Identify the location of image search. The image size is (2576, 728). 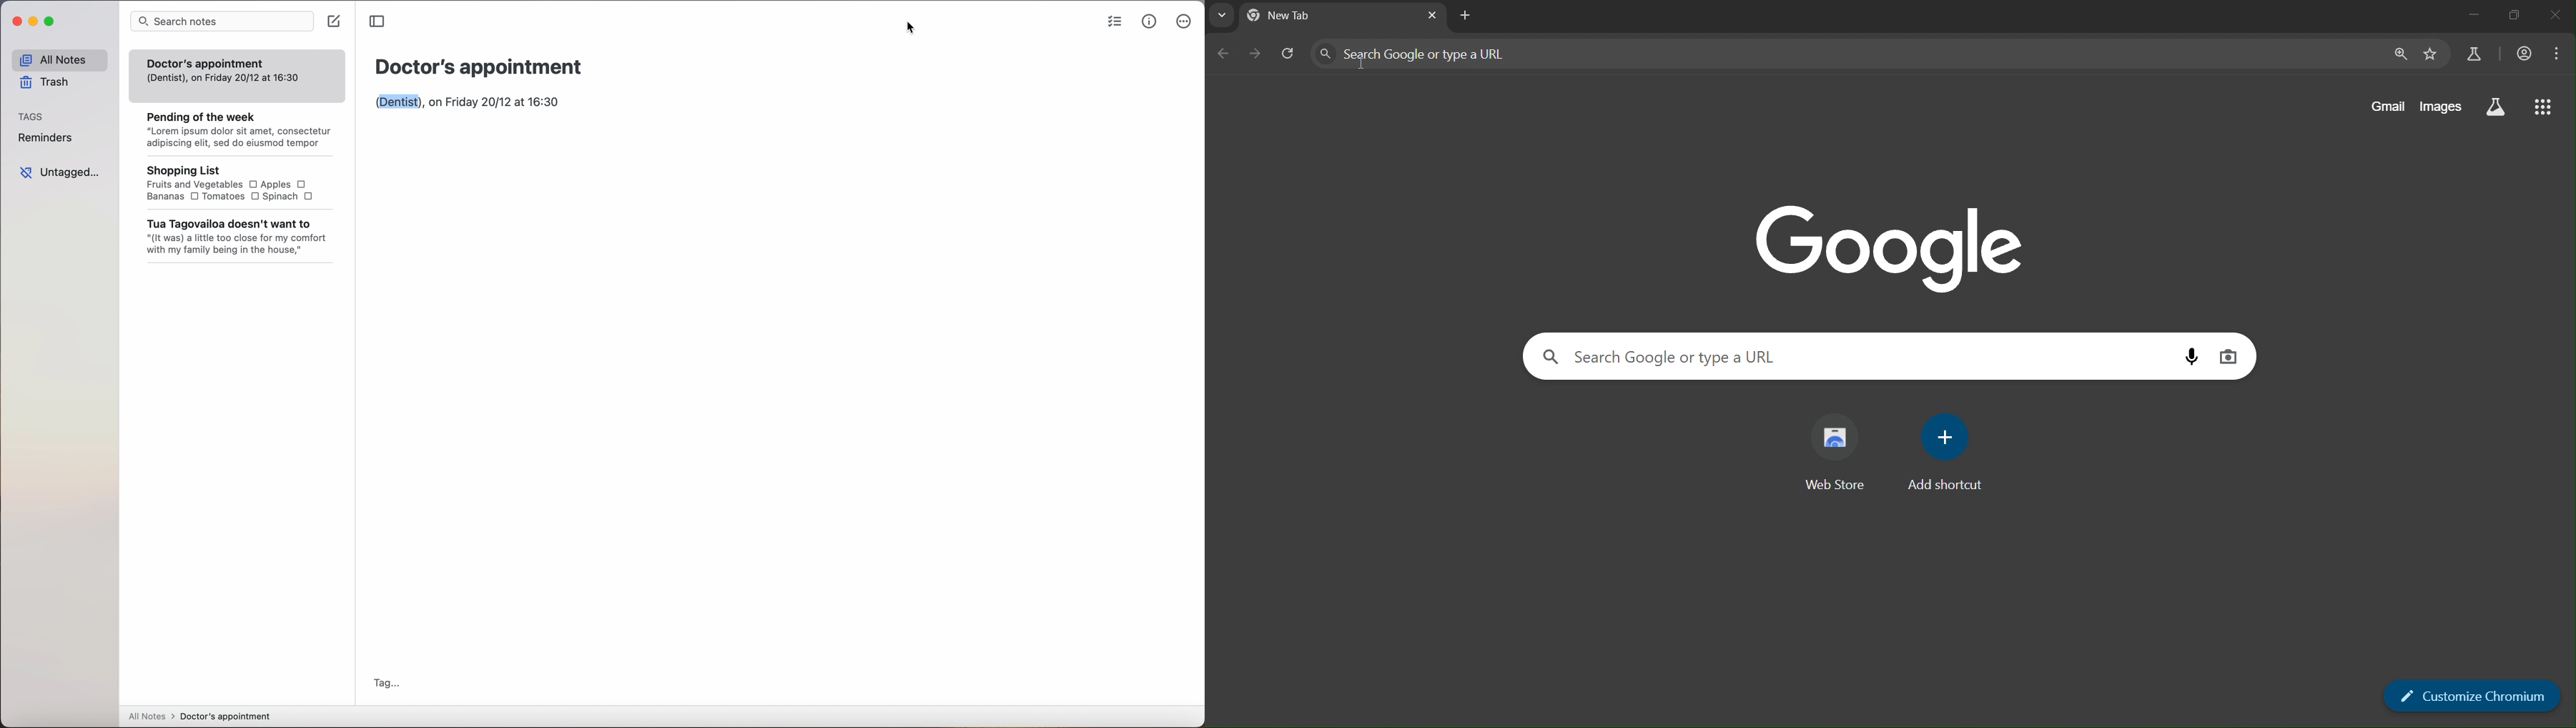
(2230, 355).